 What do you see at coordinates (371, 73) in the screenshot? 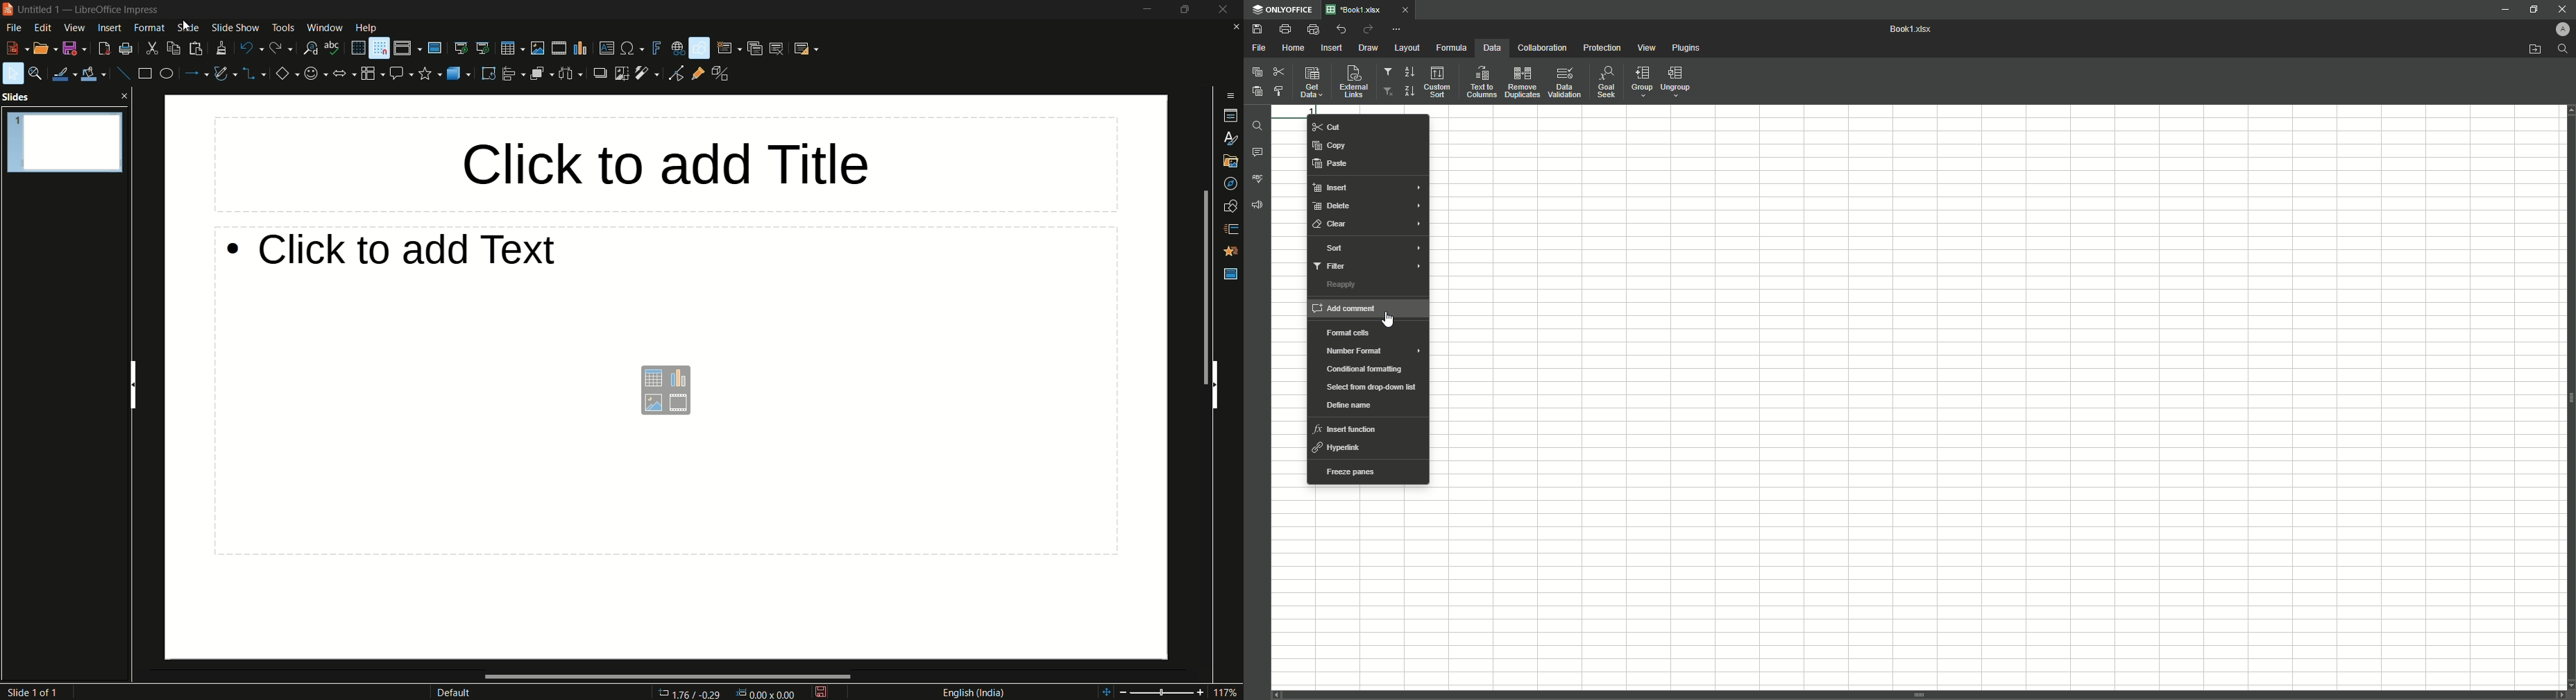
I see `flowchart` at bounding box center [371, 73].